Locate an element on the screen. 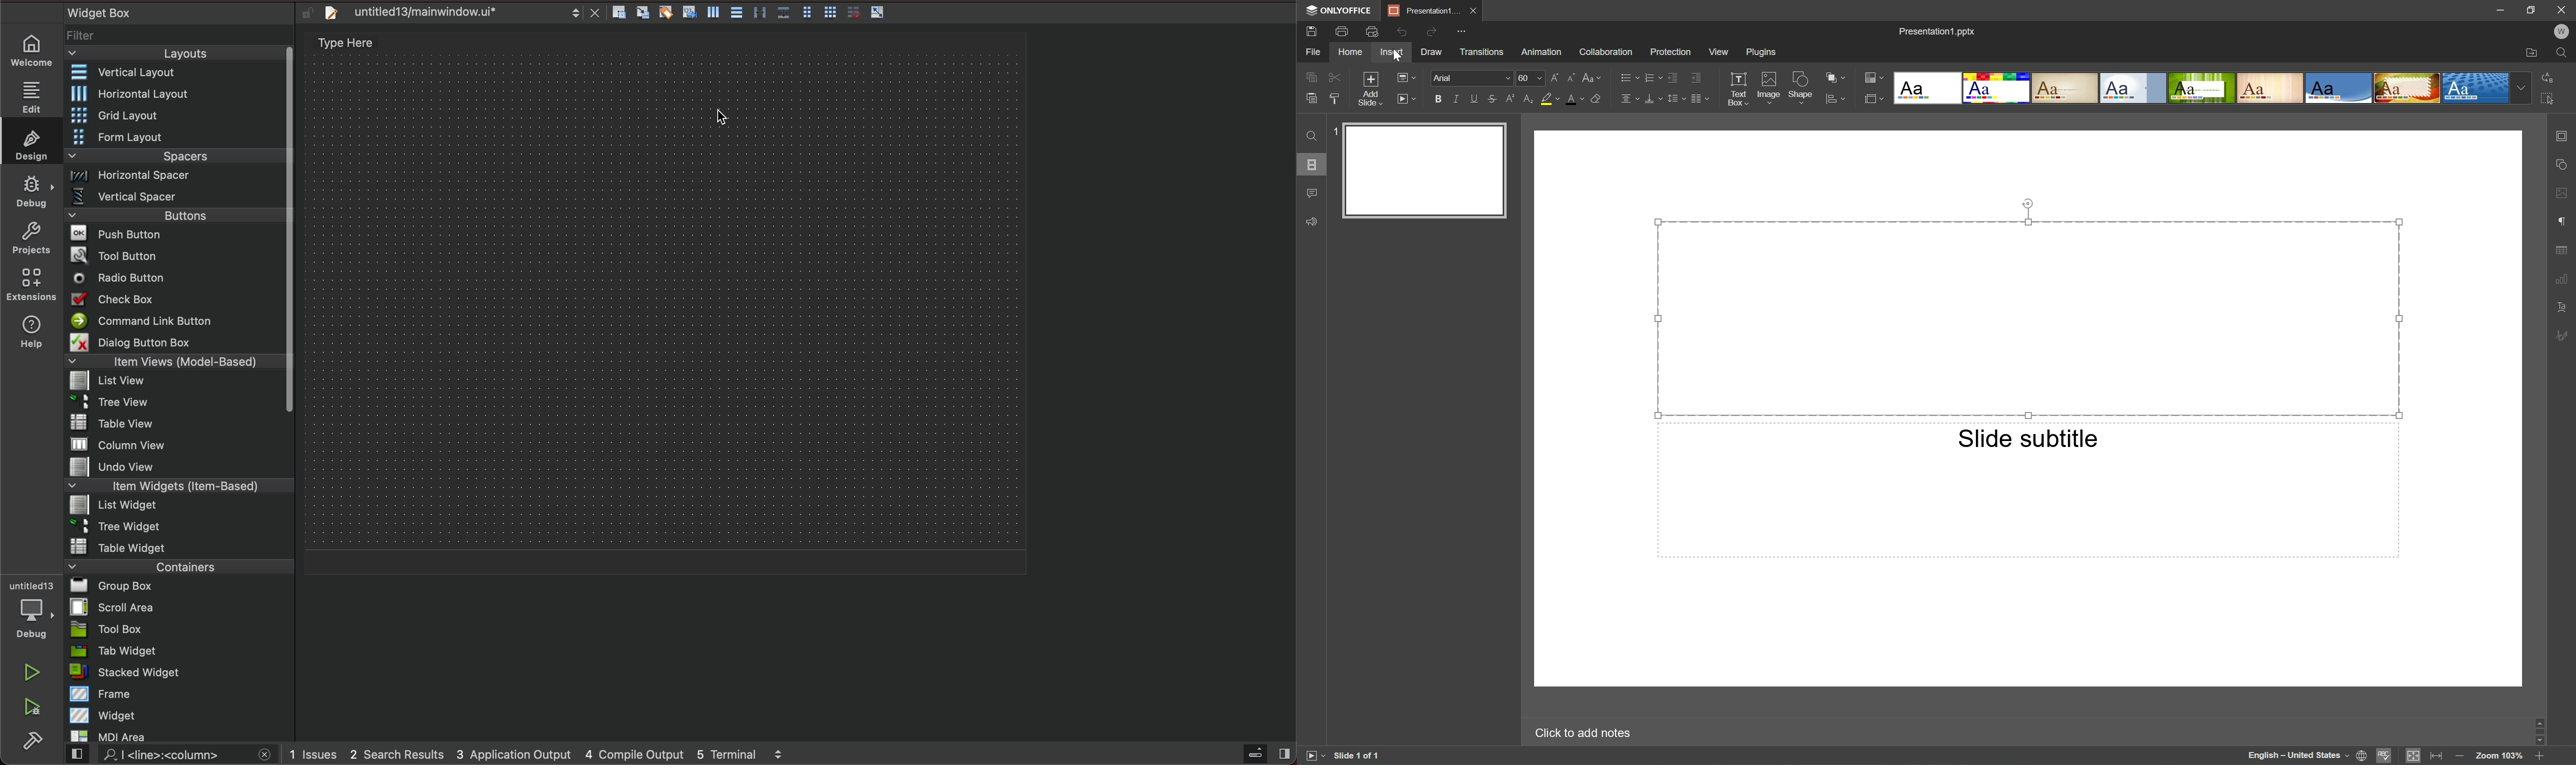  Subscript is located at coordinates (1530, 100).